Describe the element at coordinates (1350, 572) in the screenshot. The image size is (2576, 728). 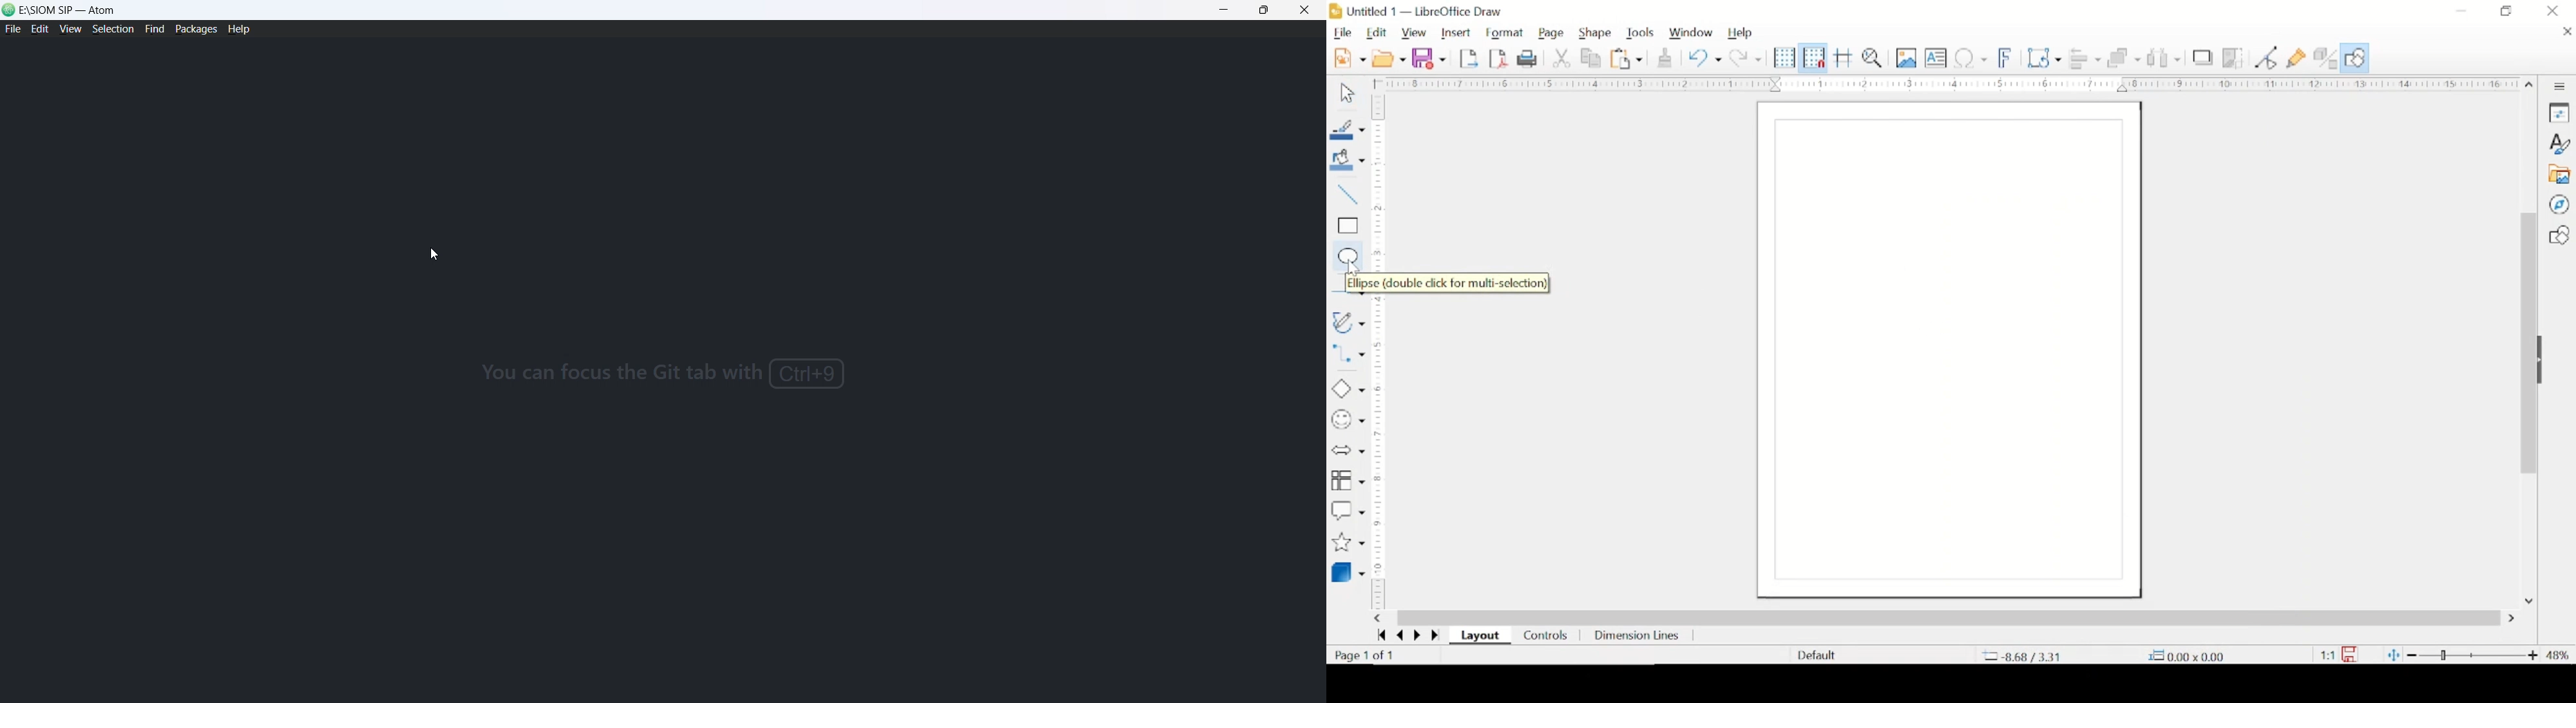
I see `3d objects` at that location.